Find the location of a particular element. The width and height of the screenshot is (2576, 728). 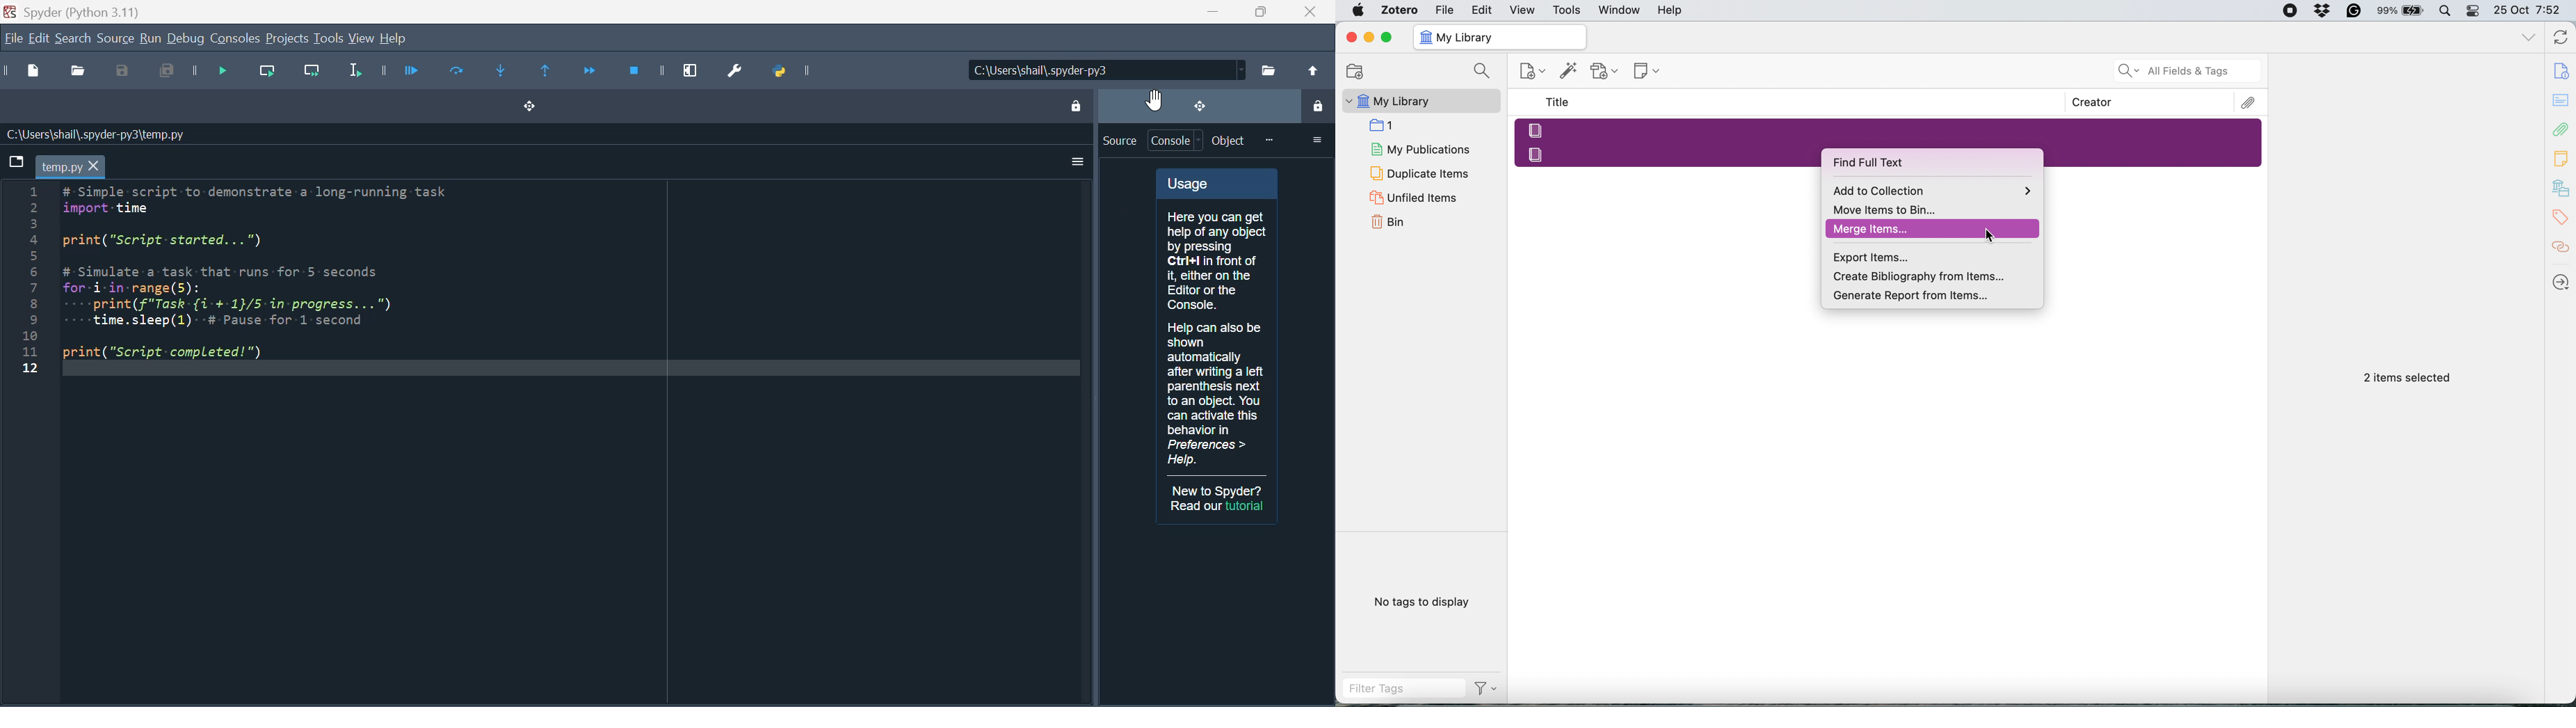

Continue execution until next function is located at coordinates (589, 70).